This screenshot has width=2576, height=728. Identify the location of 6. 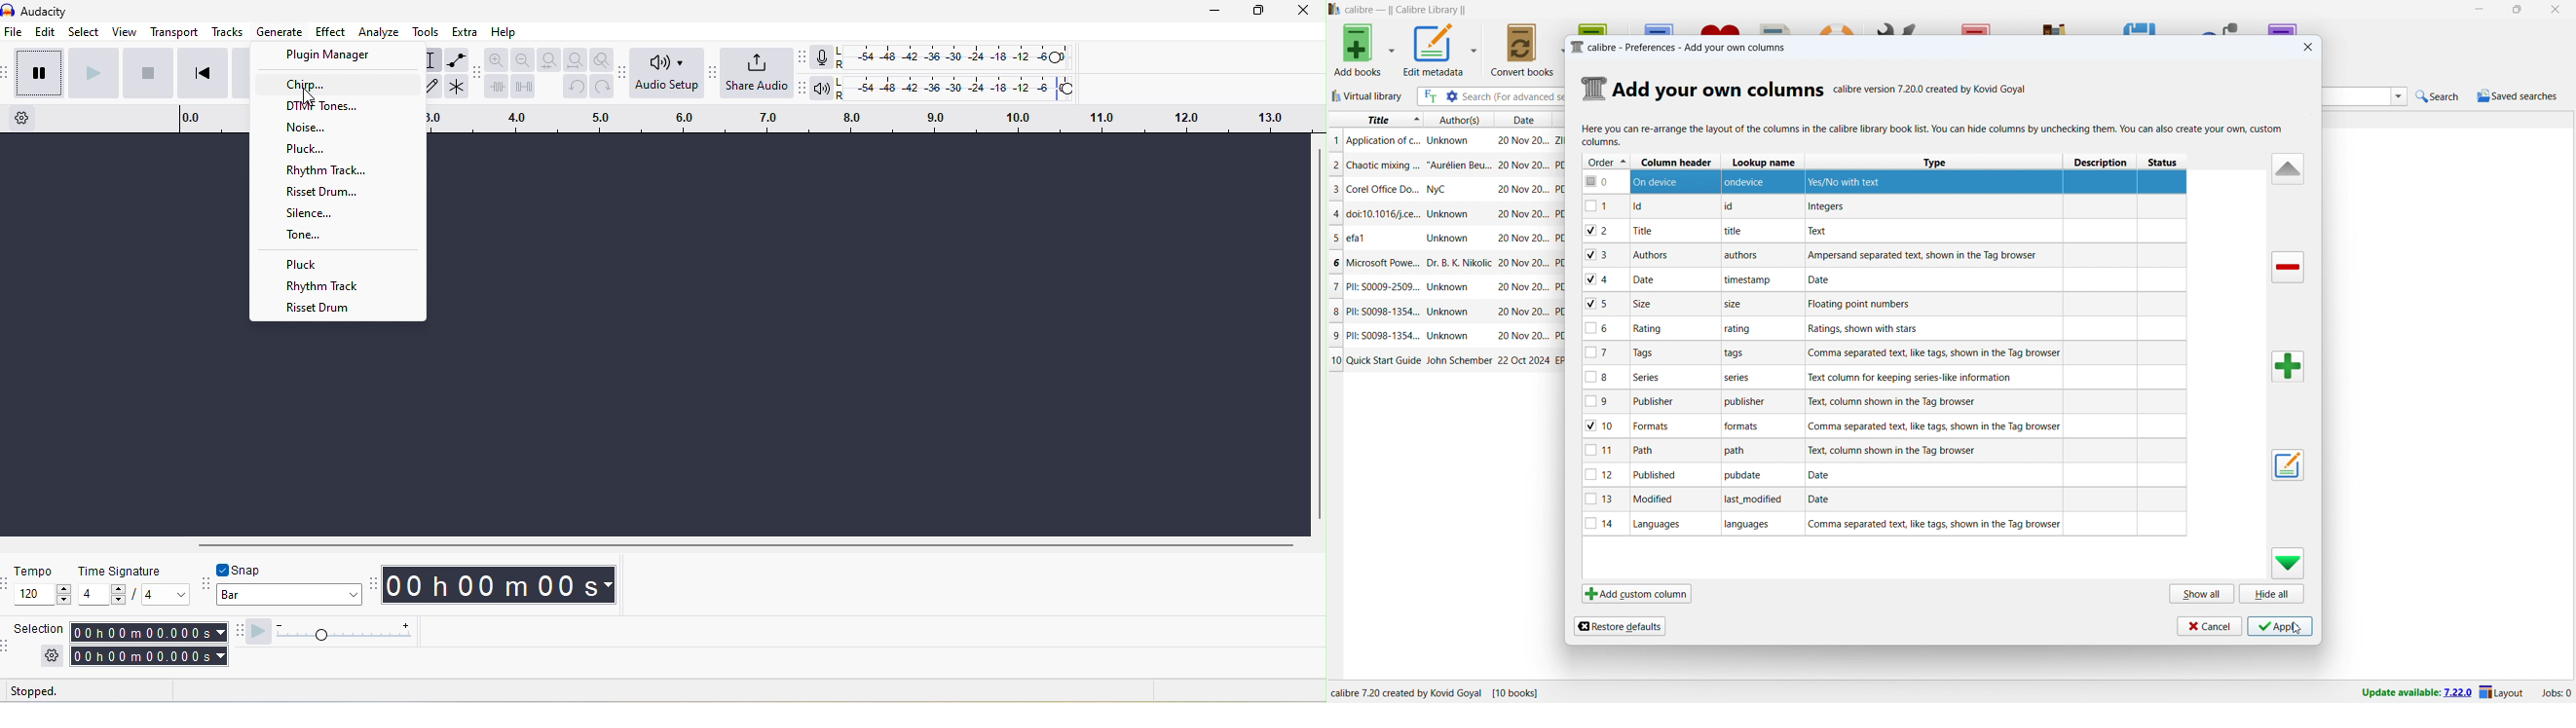
(1334, 262).